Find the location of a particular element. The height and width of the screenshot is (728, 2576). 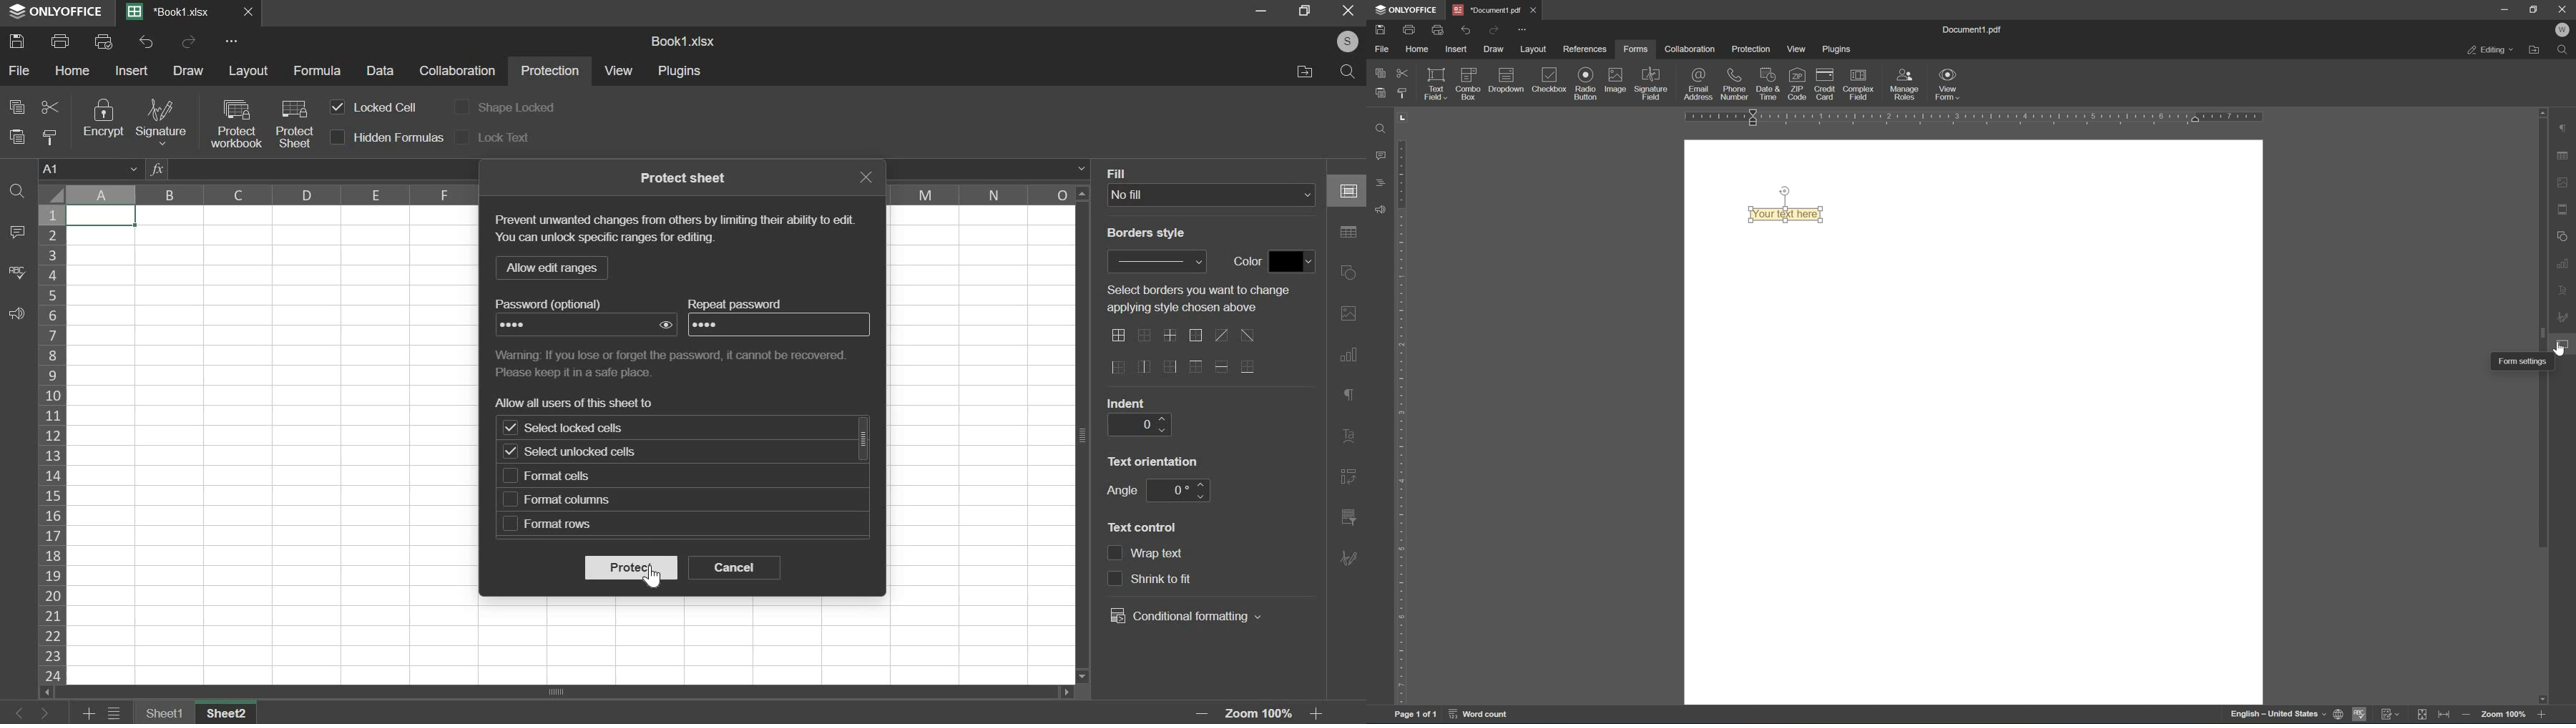

layout is located at coordinates (249, 70).